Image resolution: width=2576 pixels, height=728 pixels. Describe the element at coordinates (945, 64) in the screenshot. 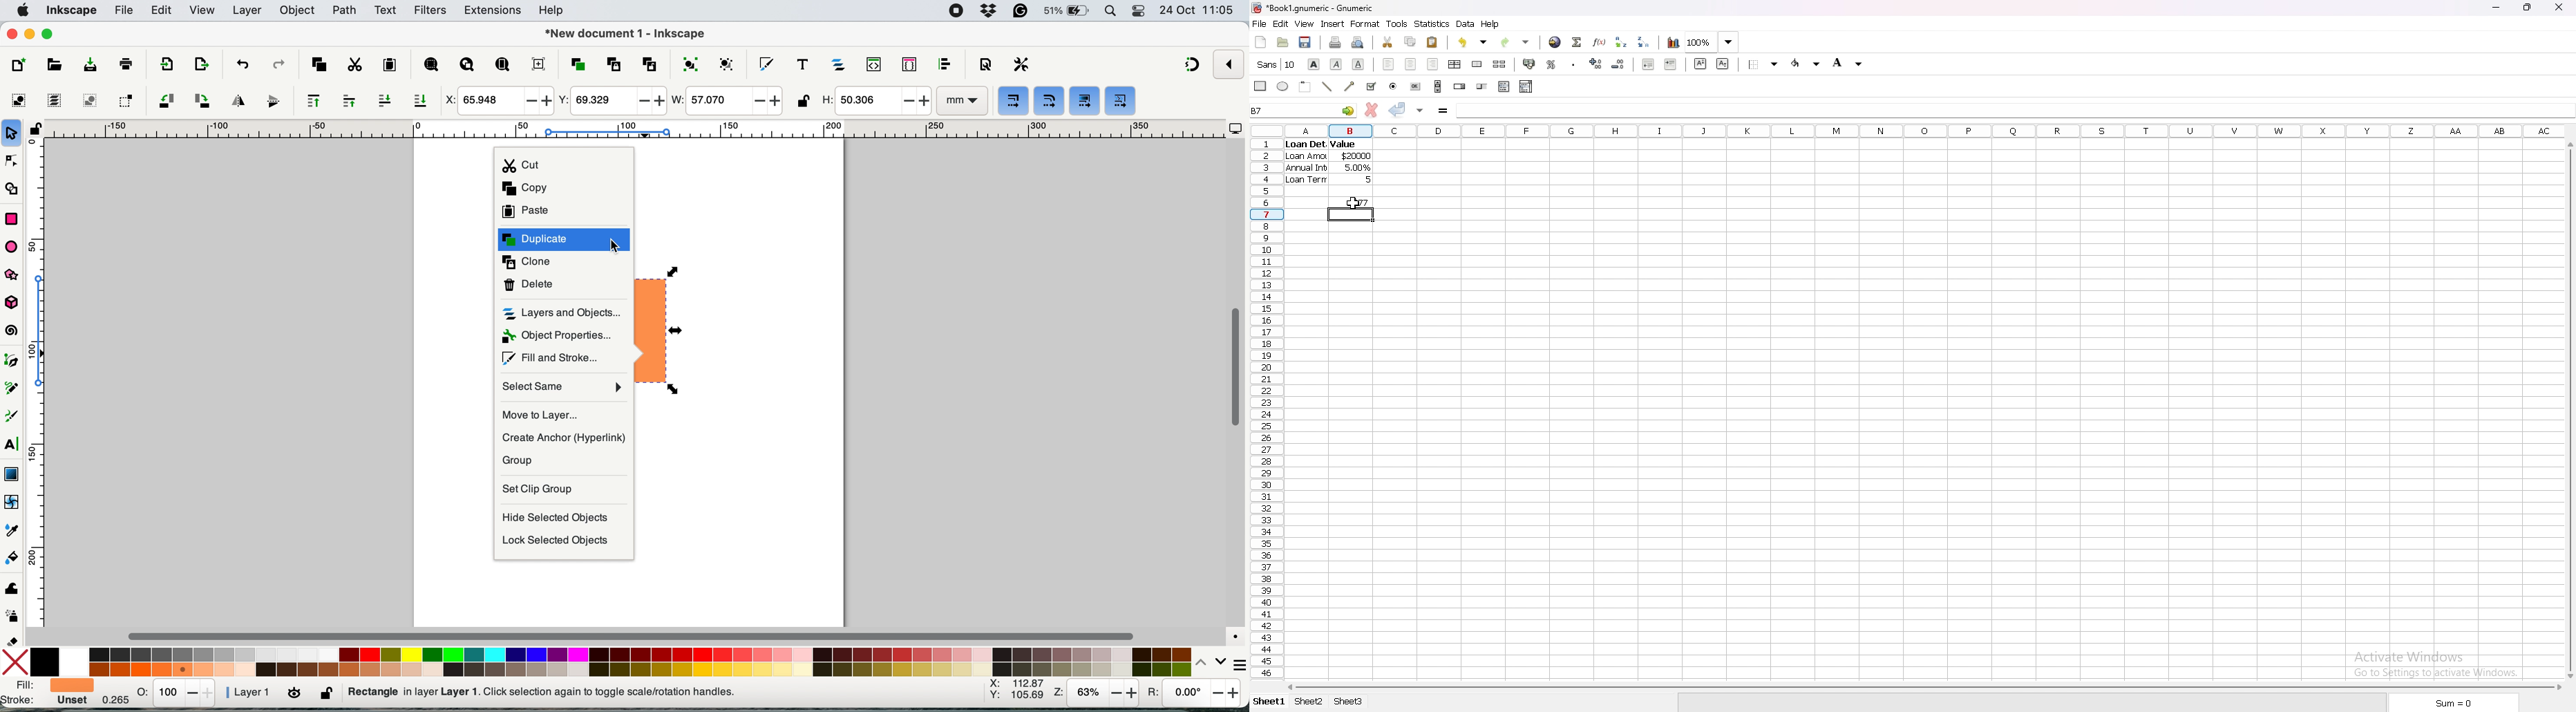

I see `align and distribute` at that location.